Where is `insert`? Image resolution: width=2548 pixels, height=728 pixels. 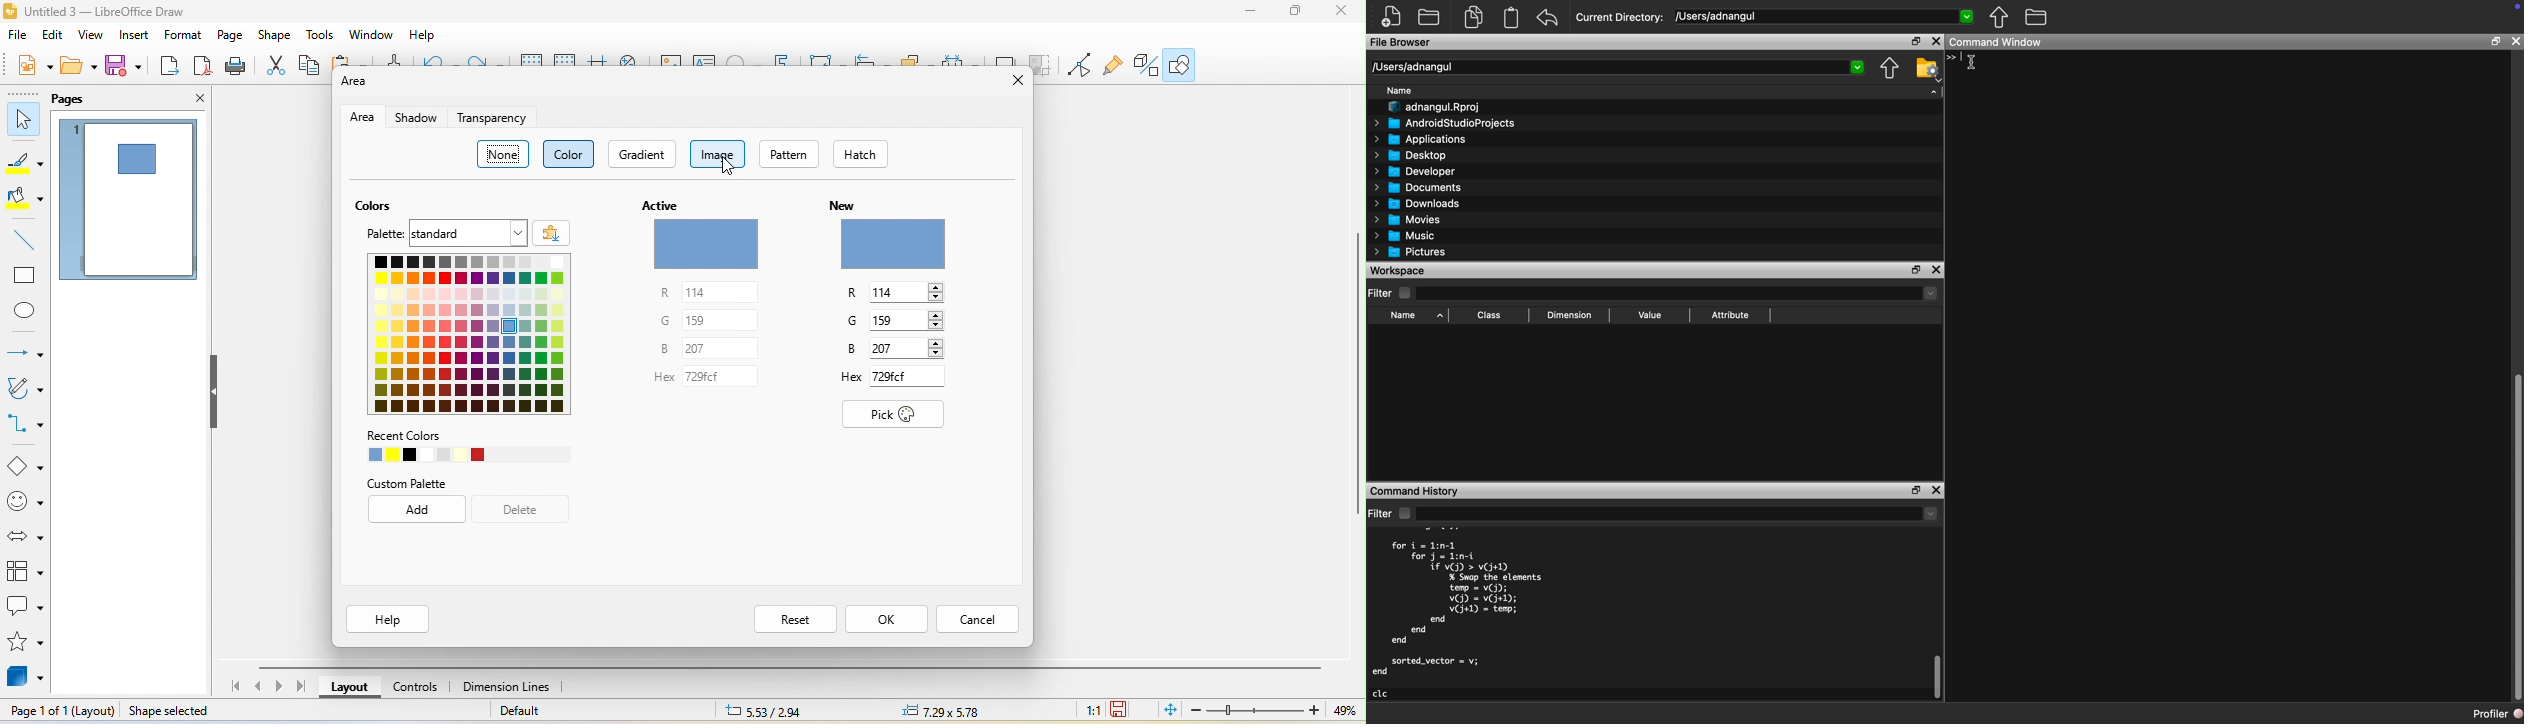 insert is located at coordinates (140, 36).